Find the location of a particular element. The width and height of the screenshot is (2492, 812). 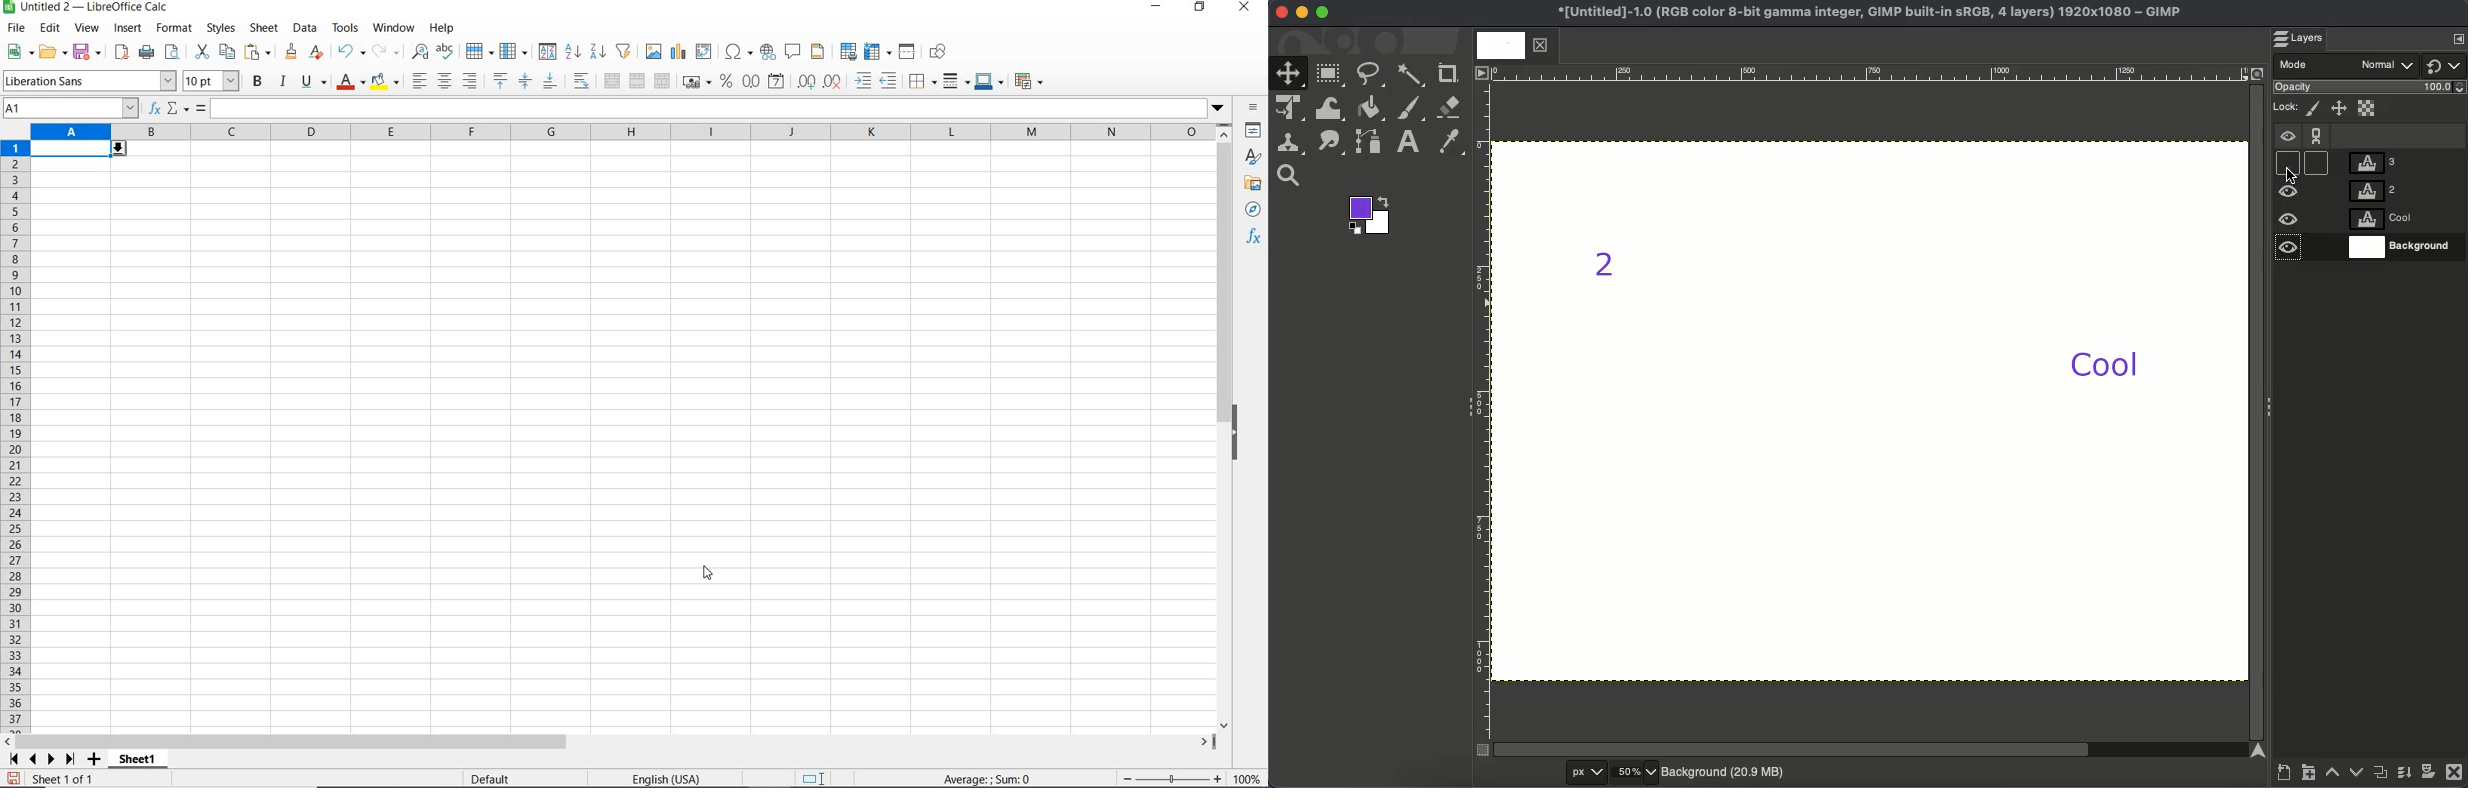

align top is located at coordinates (500, 82).